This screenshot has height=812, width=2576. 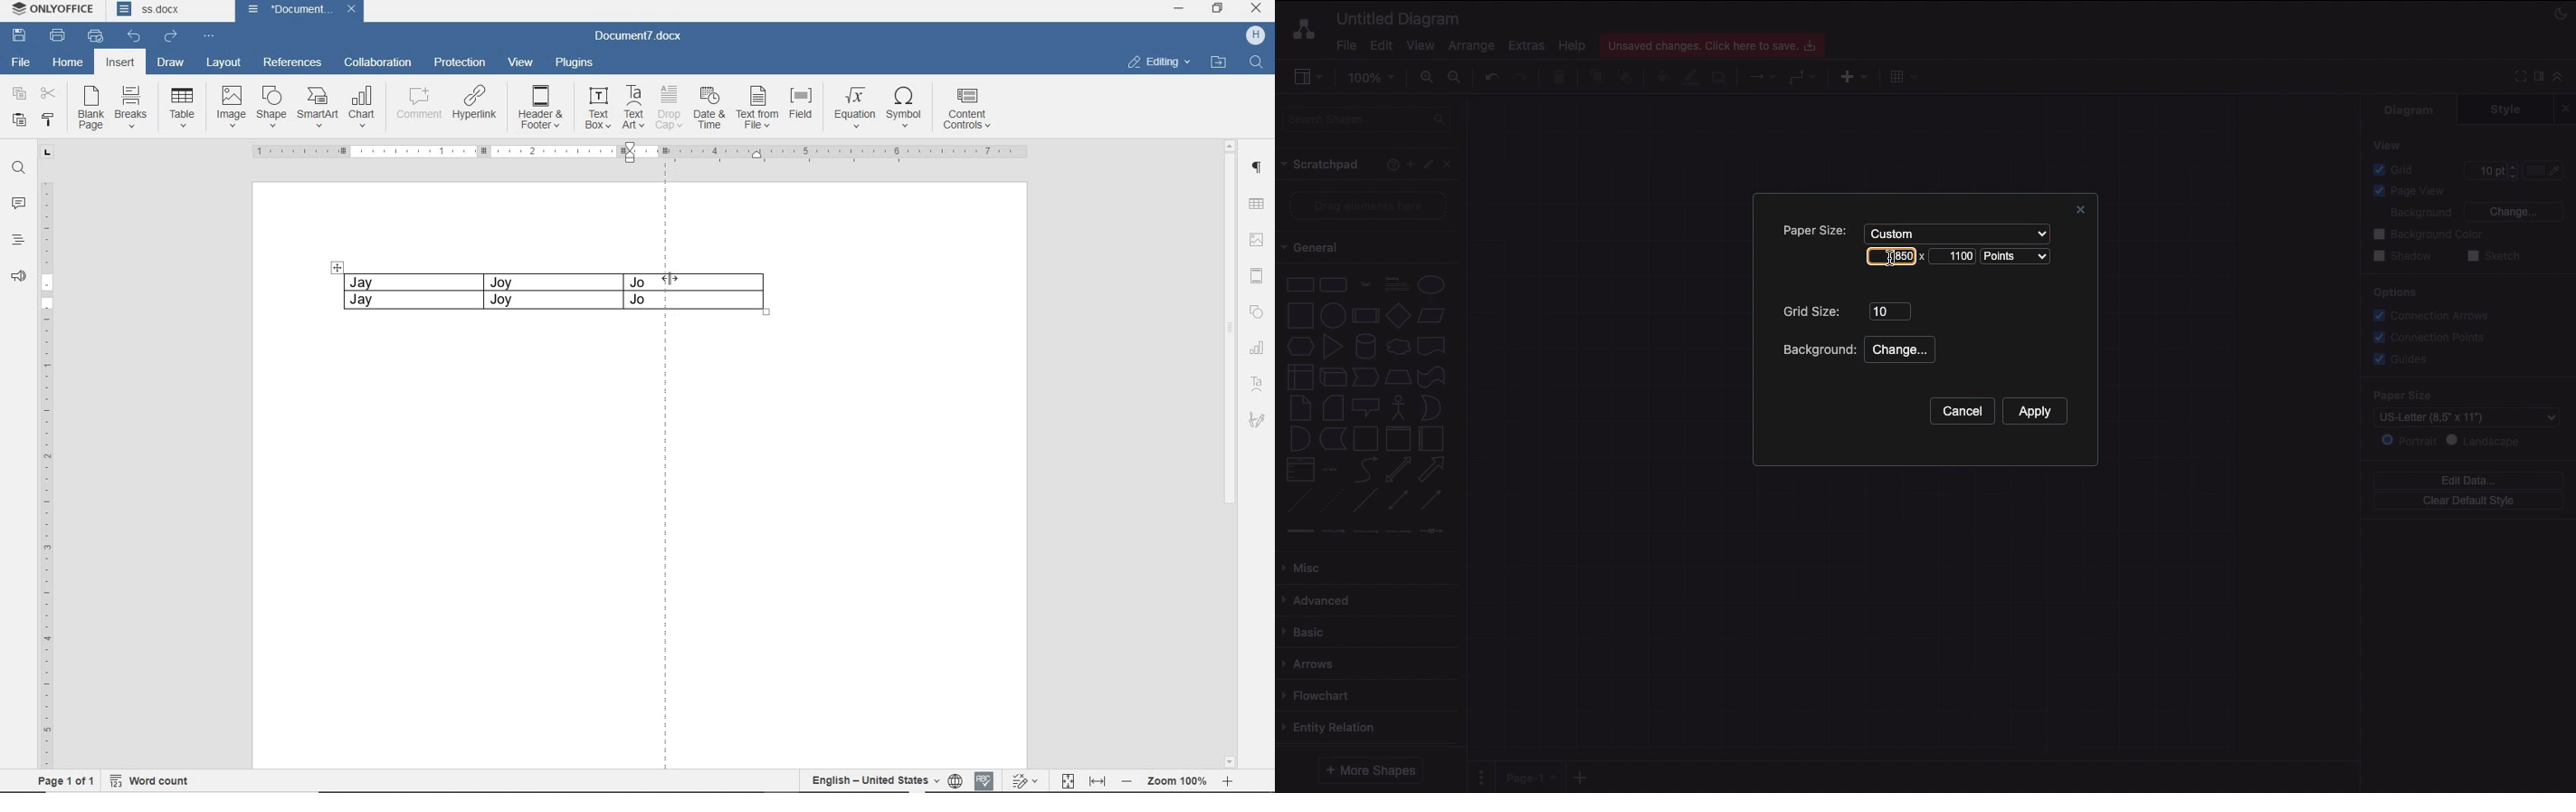 What do you see at coordinates (230, 106) in the screenshot?
I see `IMAGE` at bounding box center [230, 106].